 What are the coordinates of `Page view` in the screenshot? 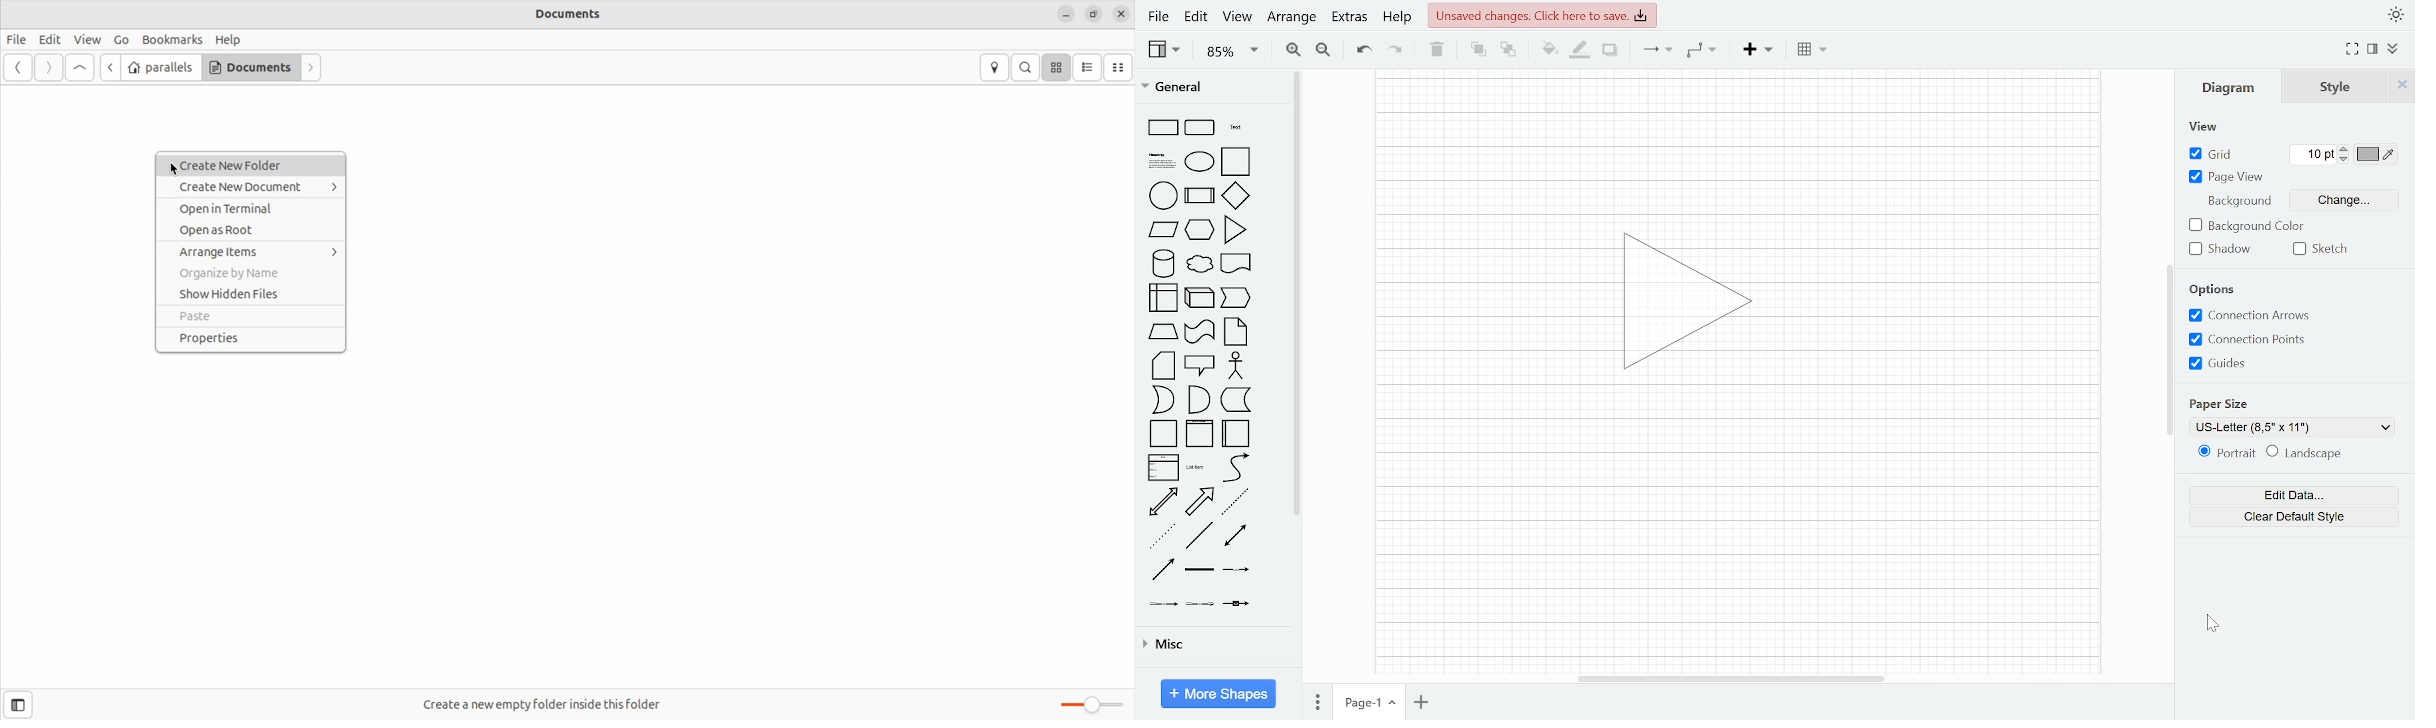 It's located at (2226, 177).